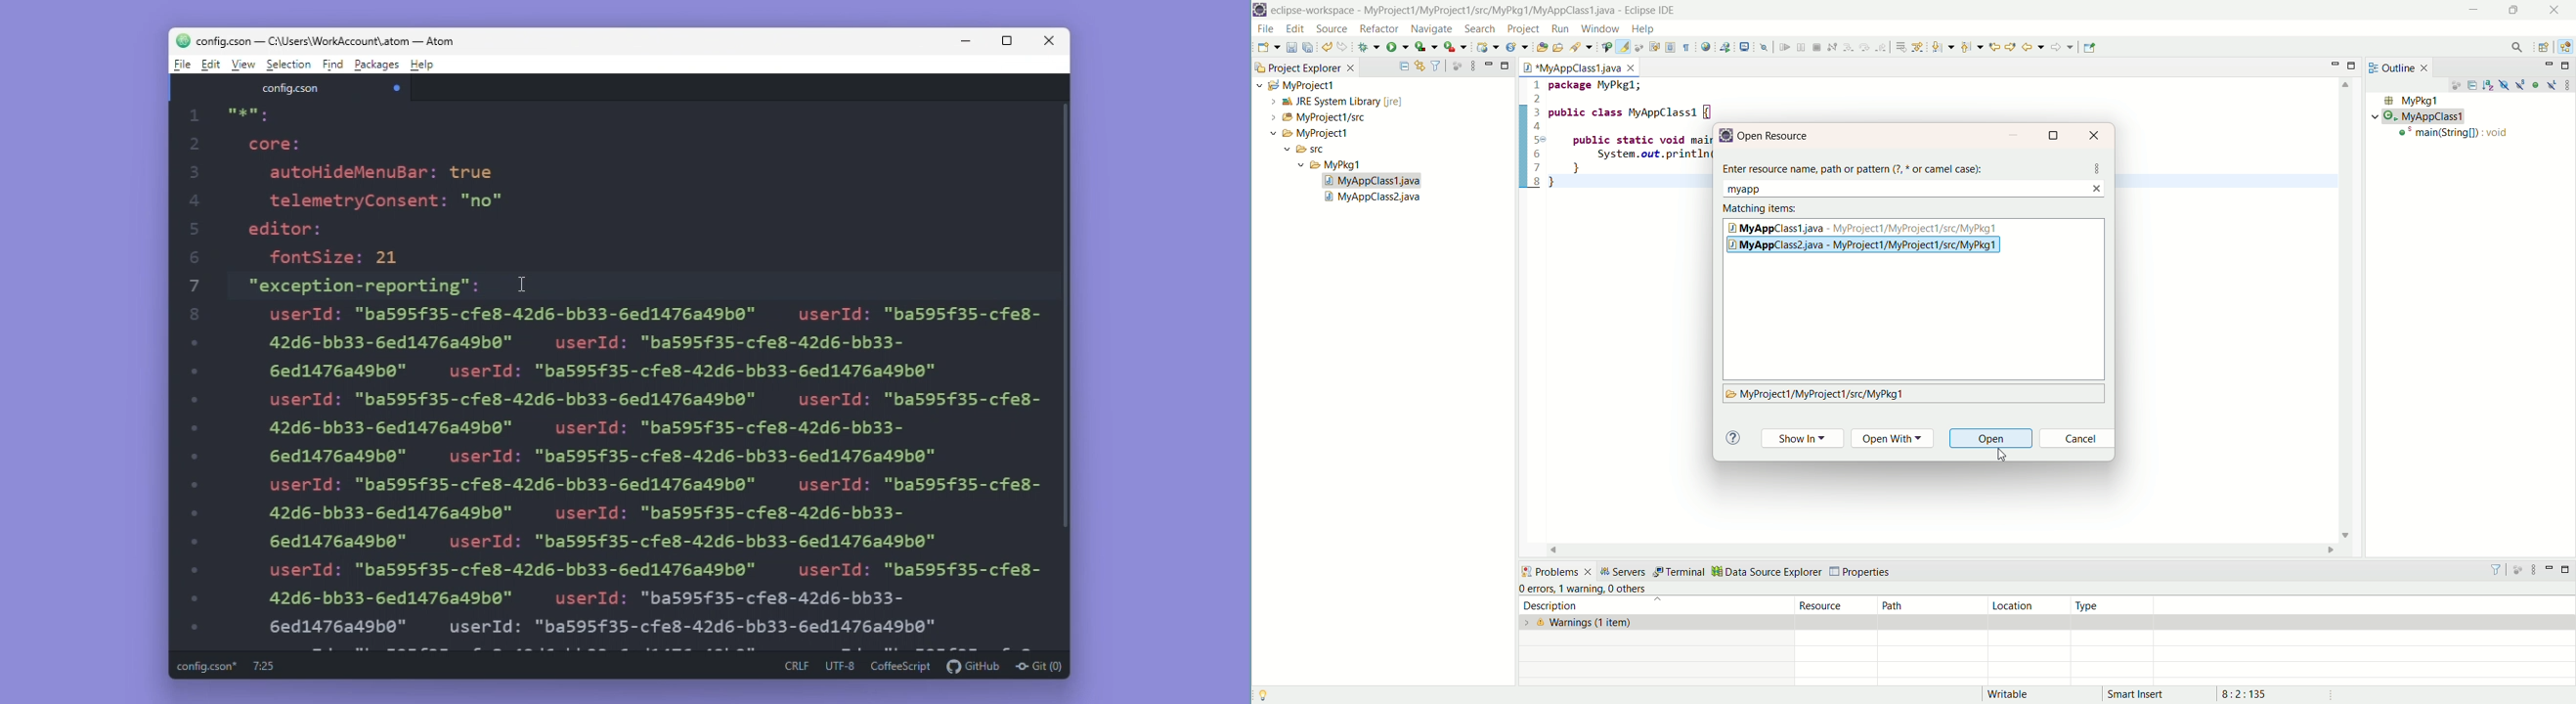 The height and width of the screenshot is (728, 2576). I want to click on Enter resource name, path or pattern (2, * or camel case):, so click(1857, 166).